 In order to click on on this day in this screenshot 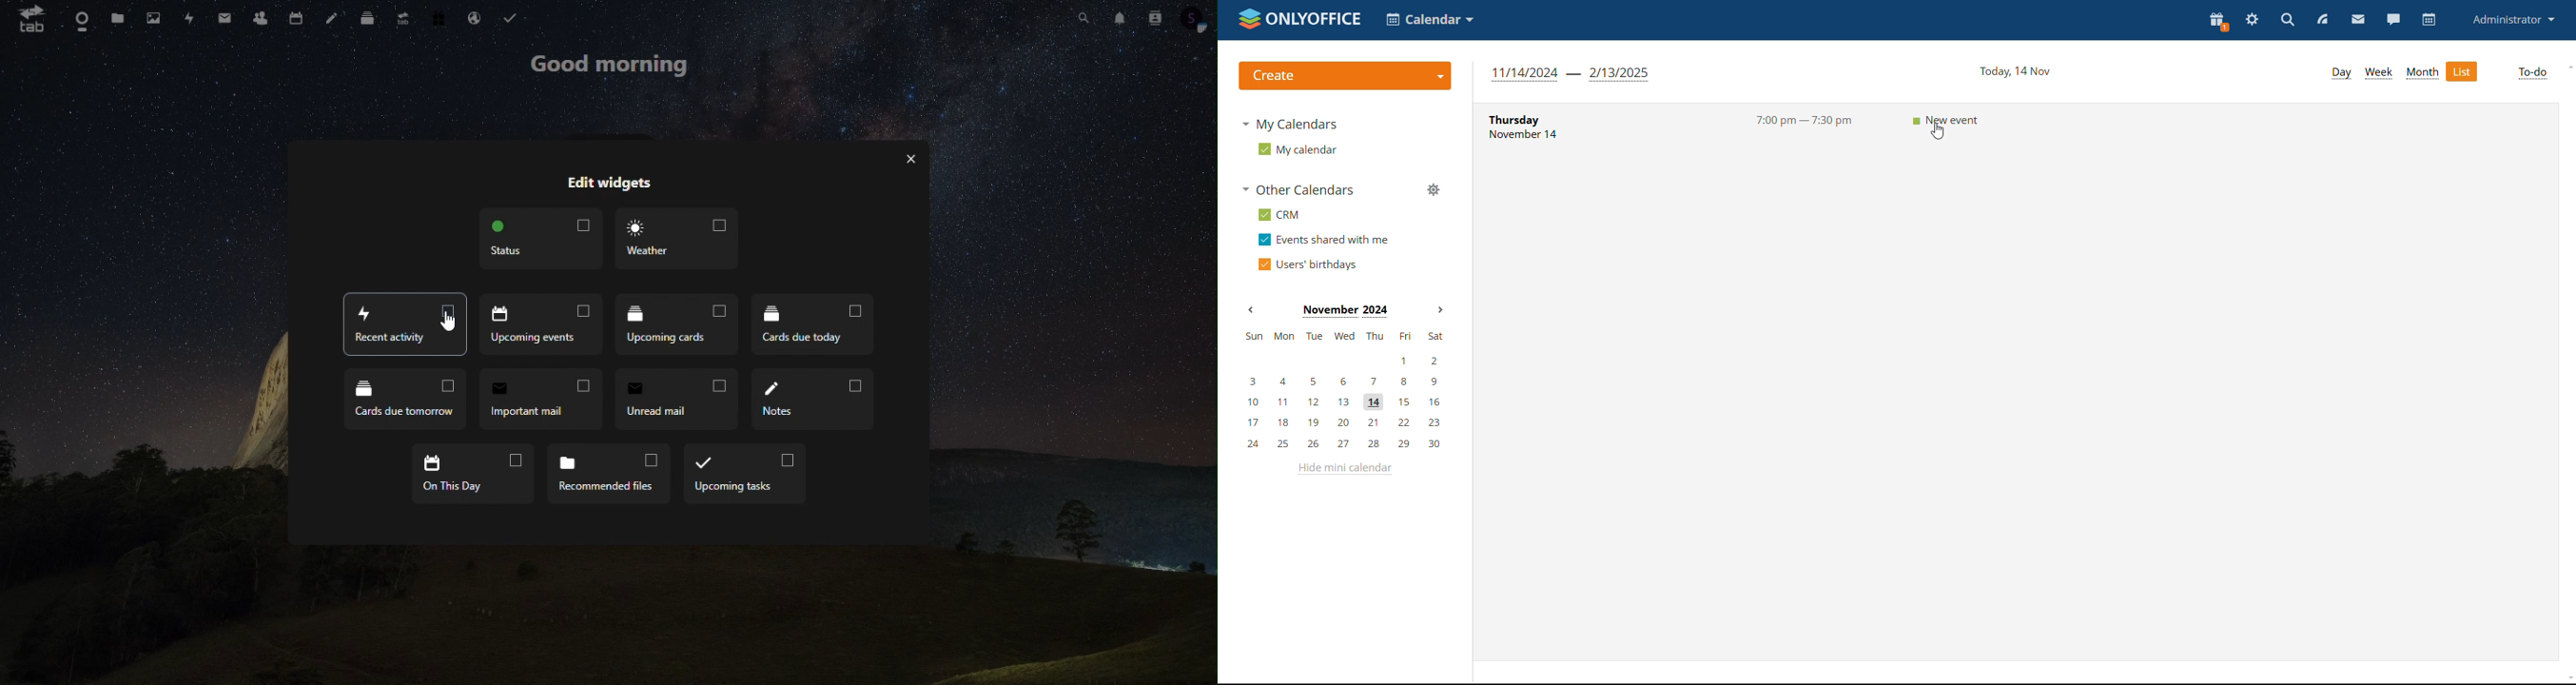, I will do `click(471, 470)`.